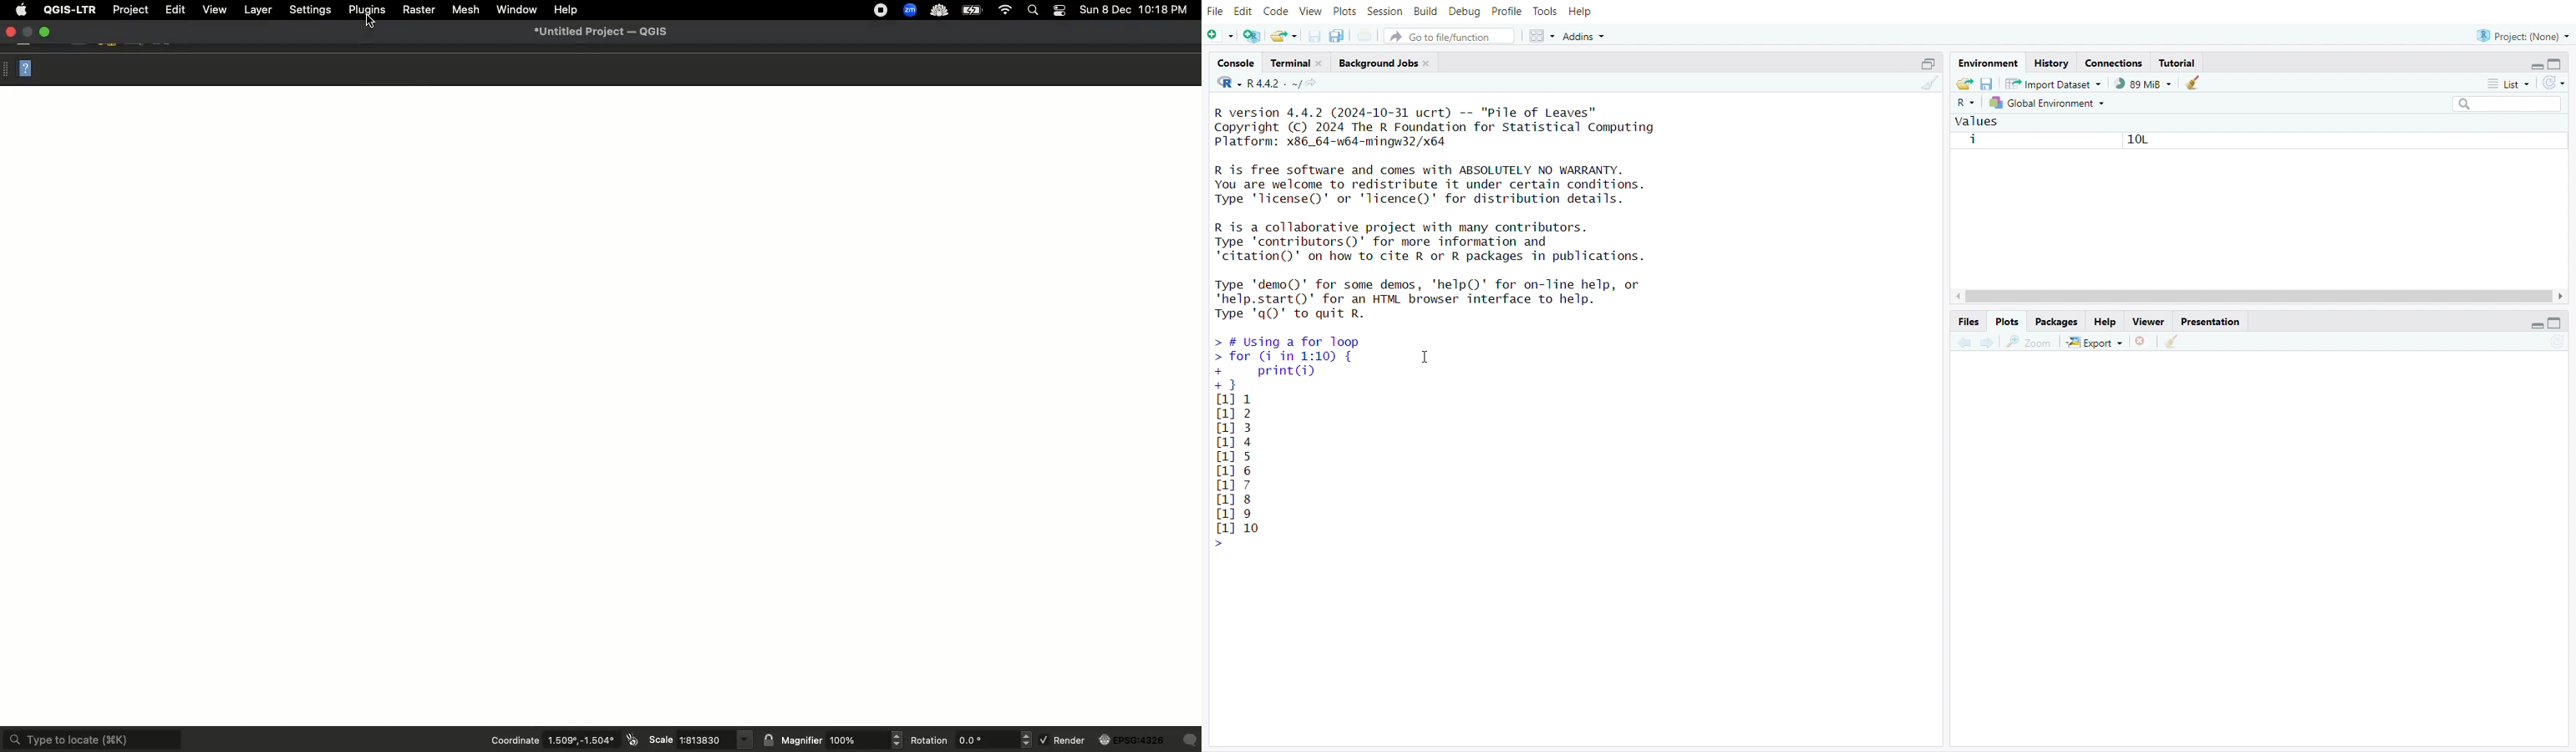 Image resolution: width=2576 pixels, height=756 pixels. Describe the element at coordinates (2133, 140) in the screenshot. I see `10L` at that location.